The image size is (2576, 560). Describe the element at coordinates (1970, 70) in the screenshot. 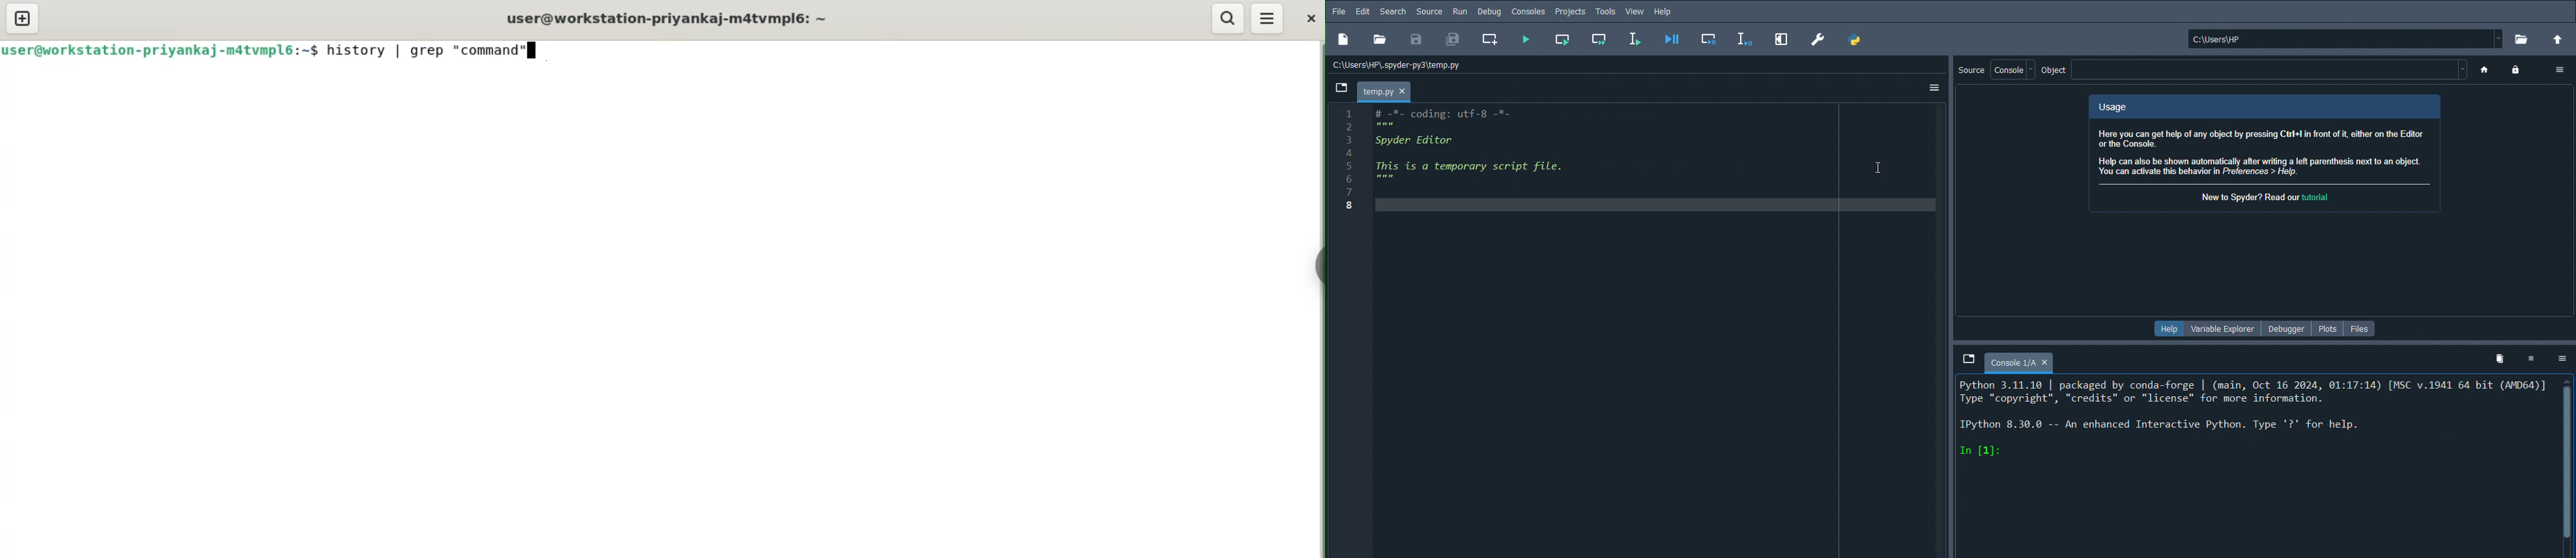

I see `Source` at that location.